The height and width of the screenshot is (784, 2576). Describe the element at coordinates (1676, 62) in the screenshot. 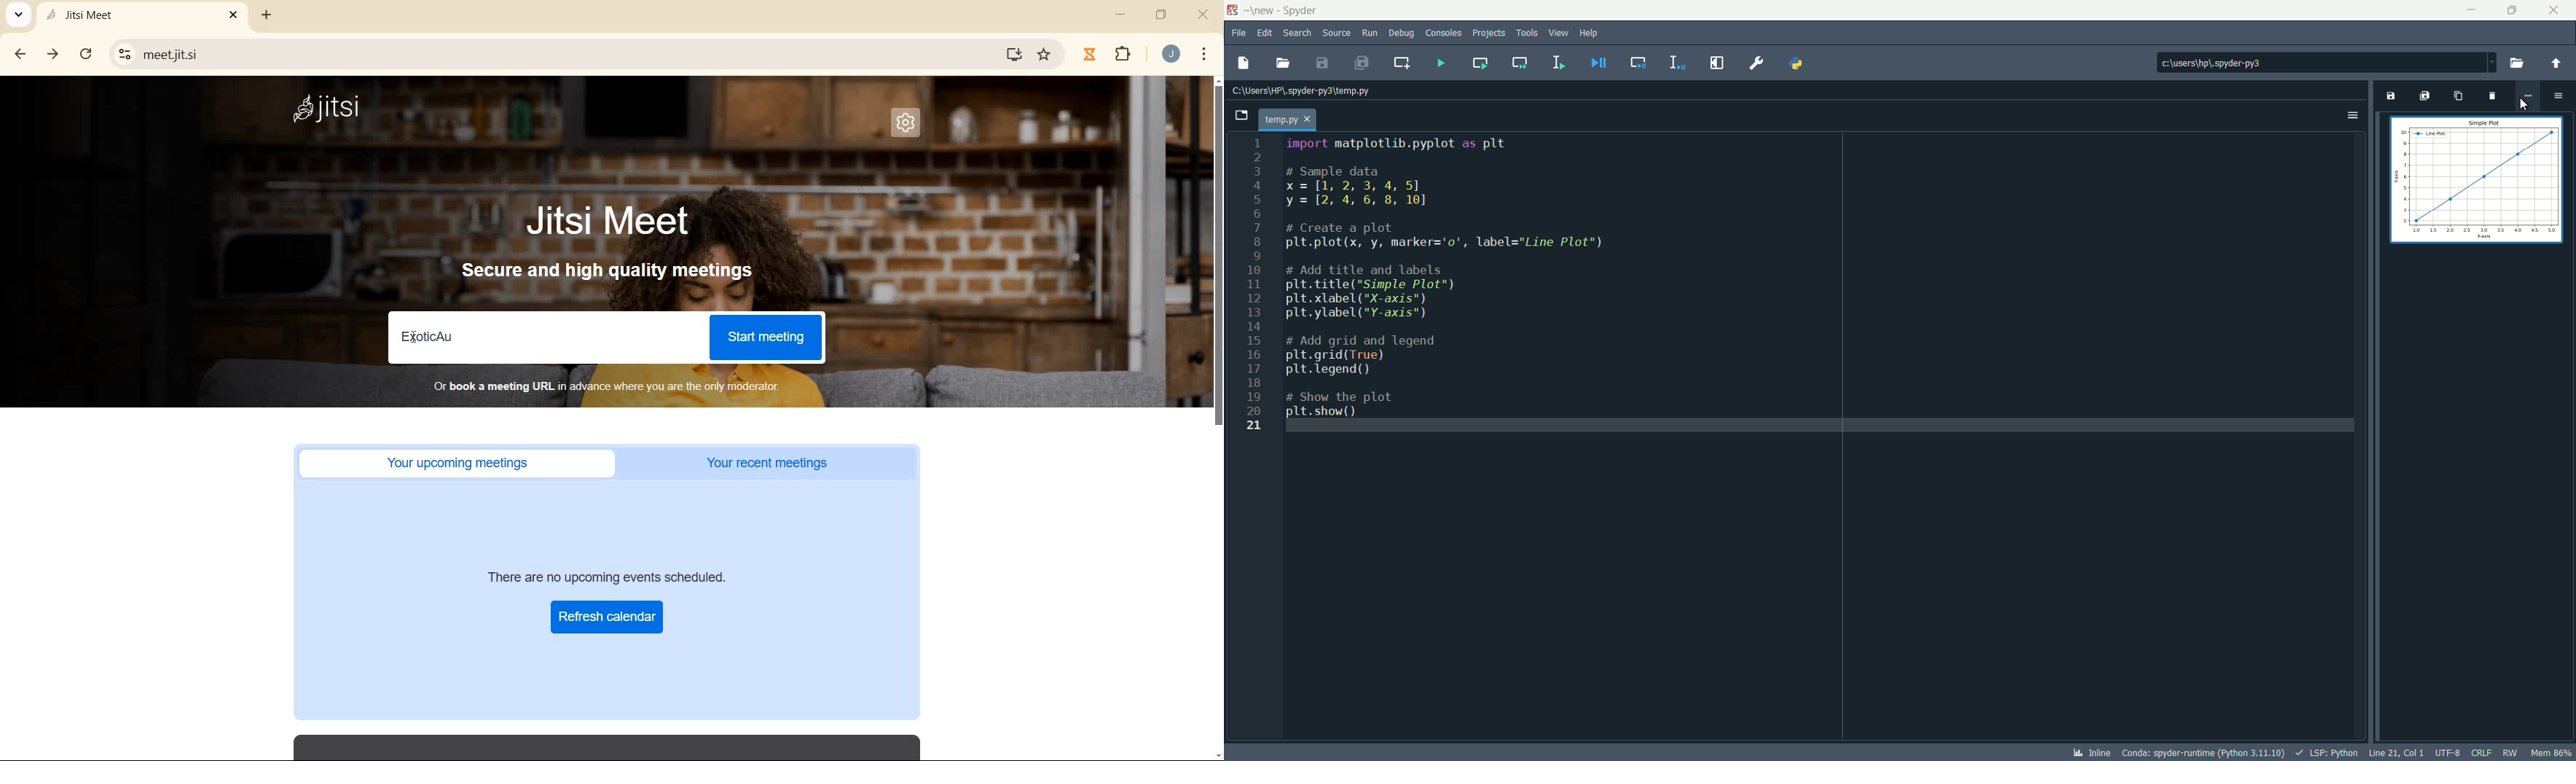

I see `debug selection or current line` at that location.